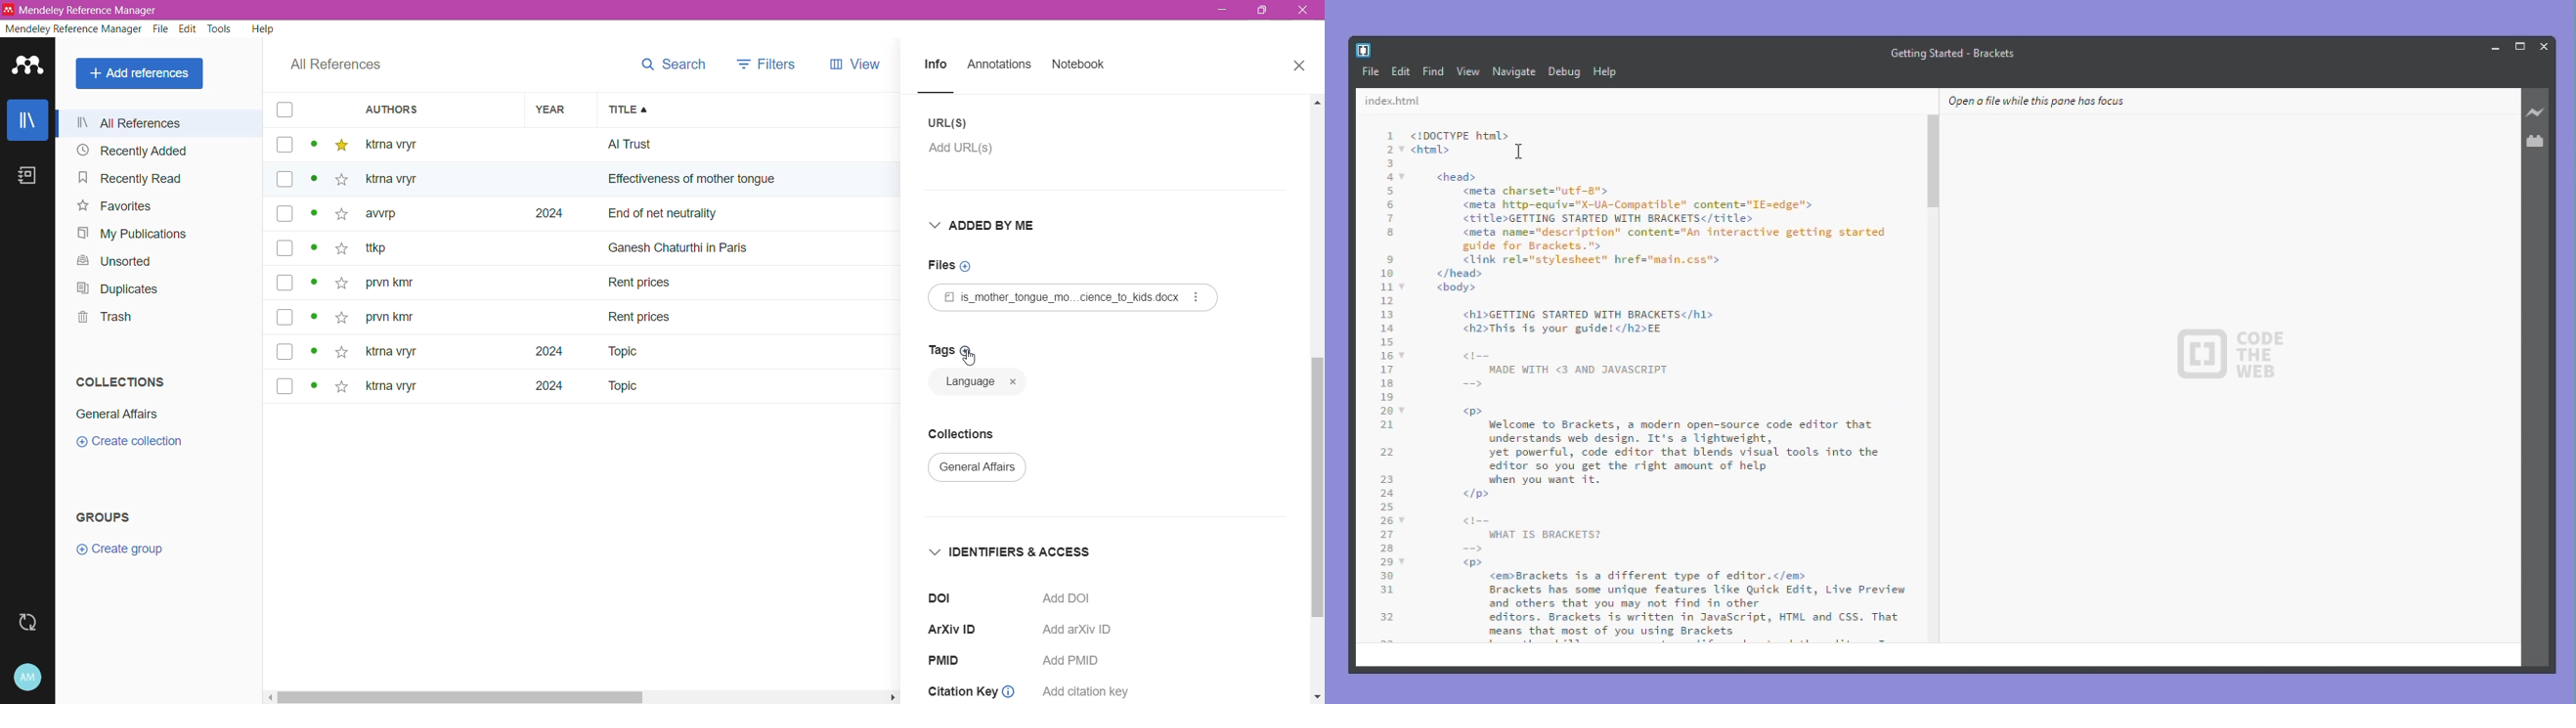  Describe the element at coordinates (756, 110) in the screenshot. I see `Title` at that location.